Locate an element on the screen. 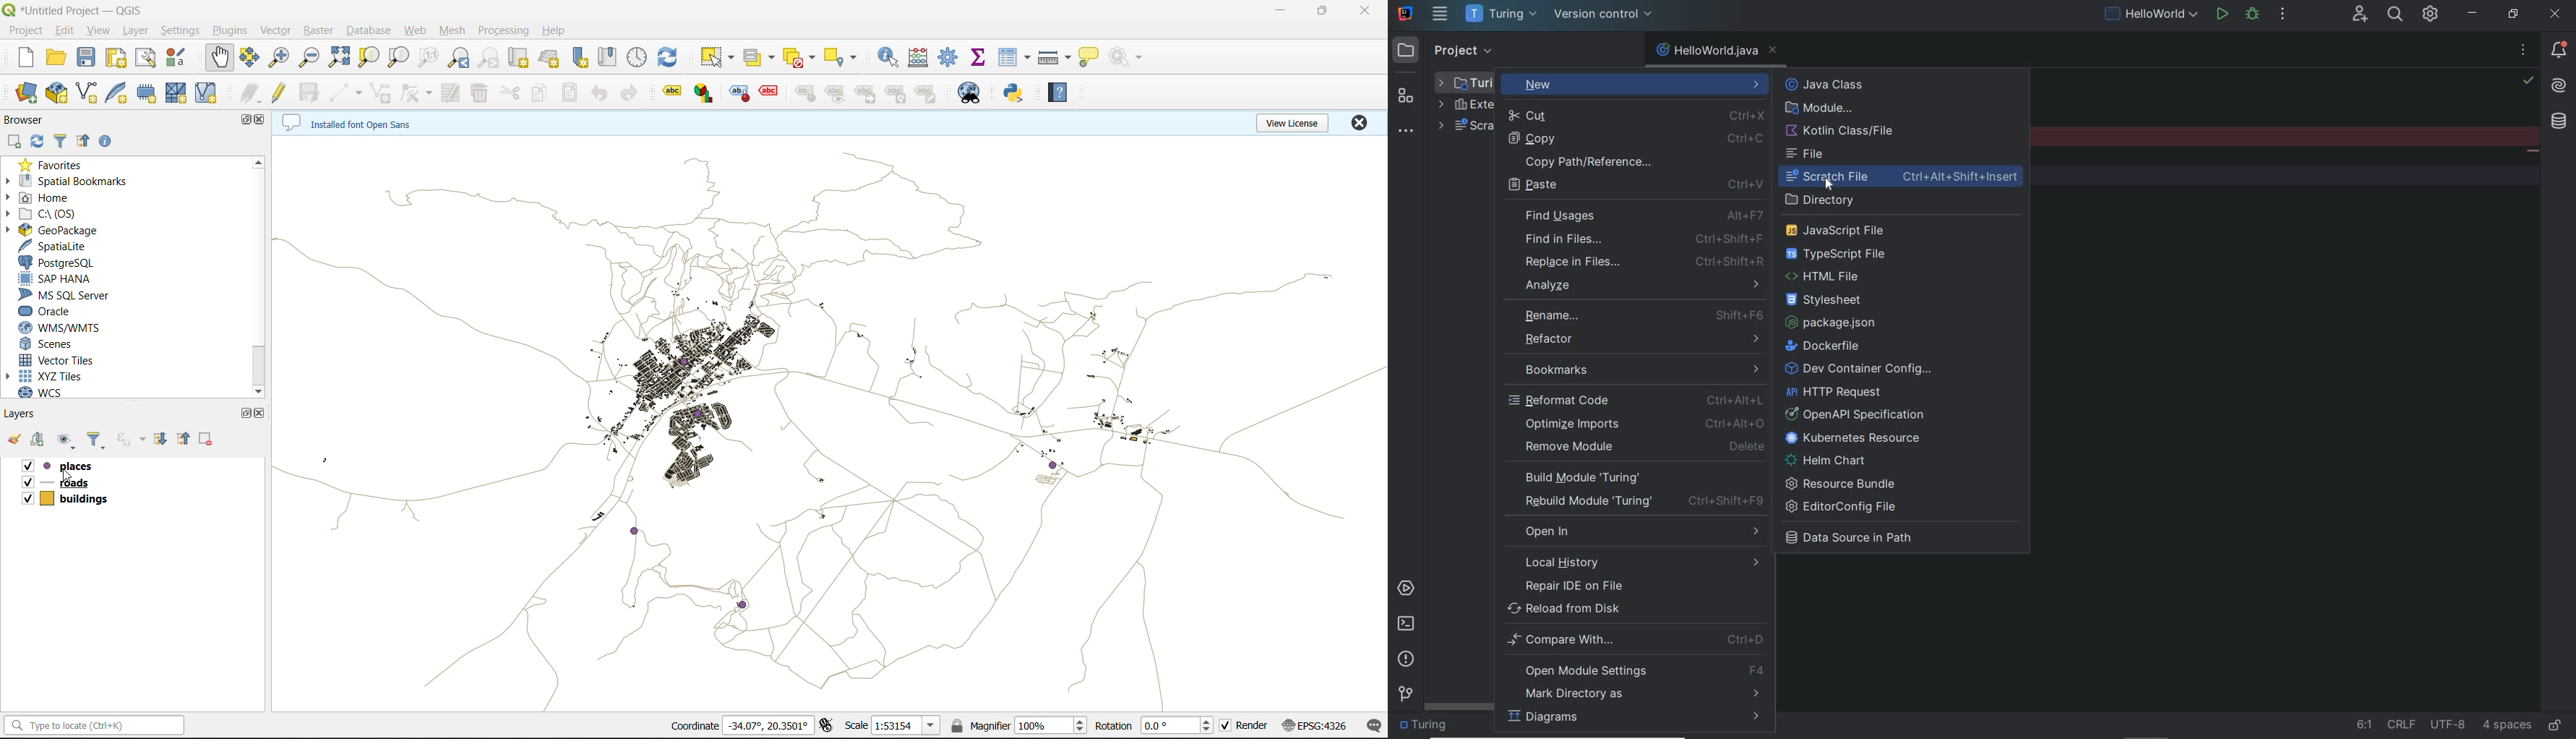  style manager is located at coordinates (181, 58).